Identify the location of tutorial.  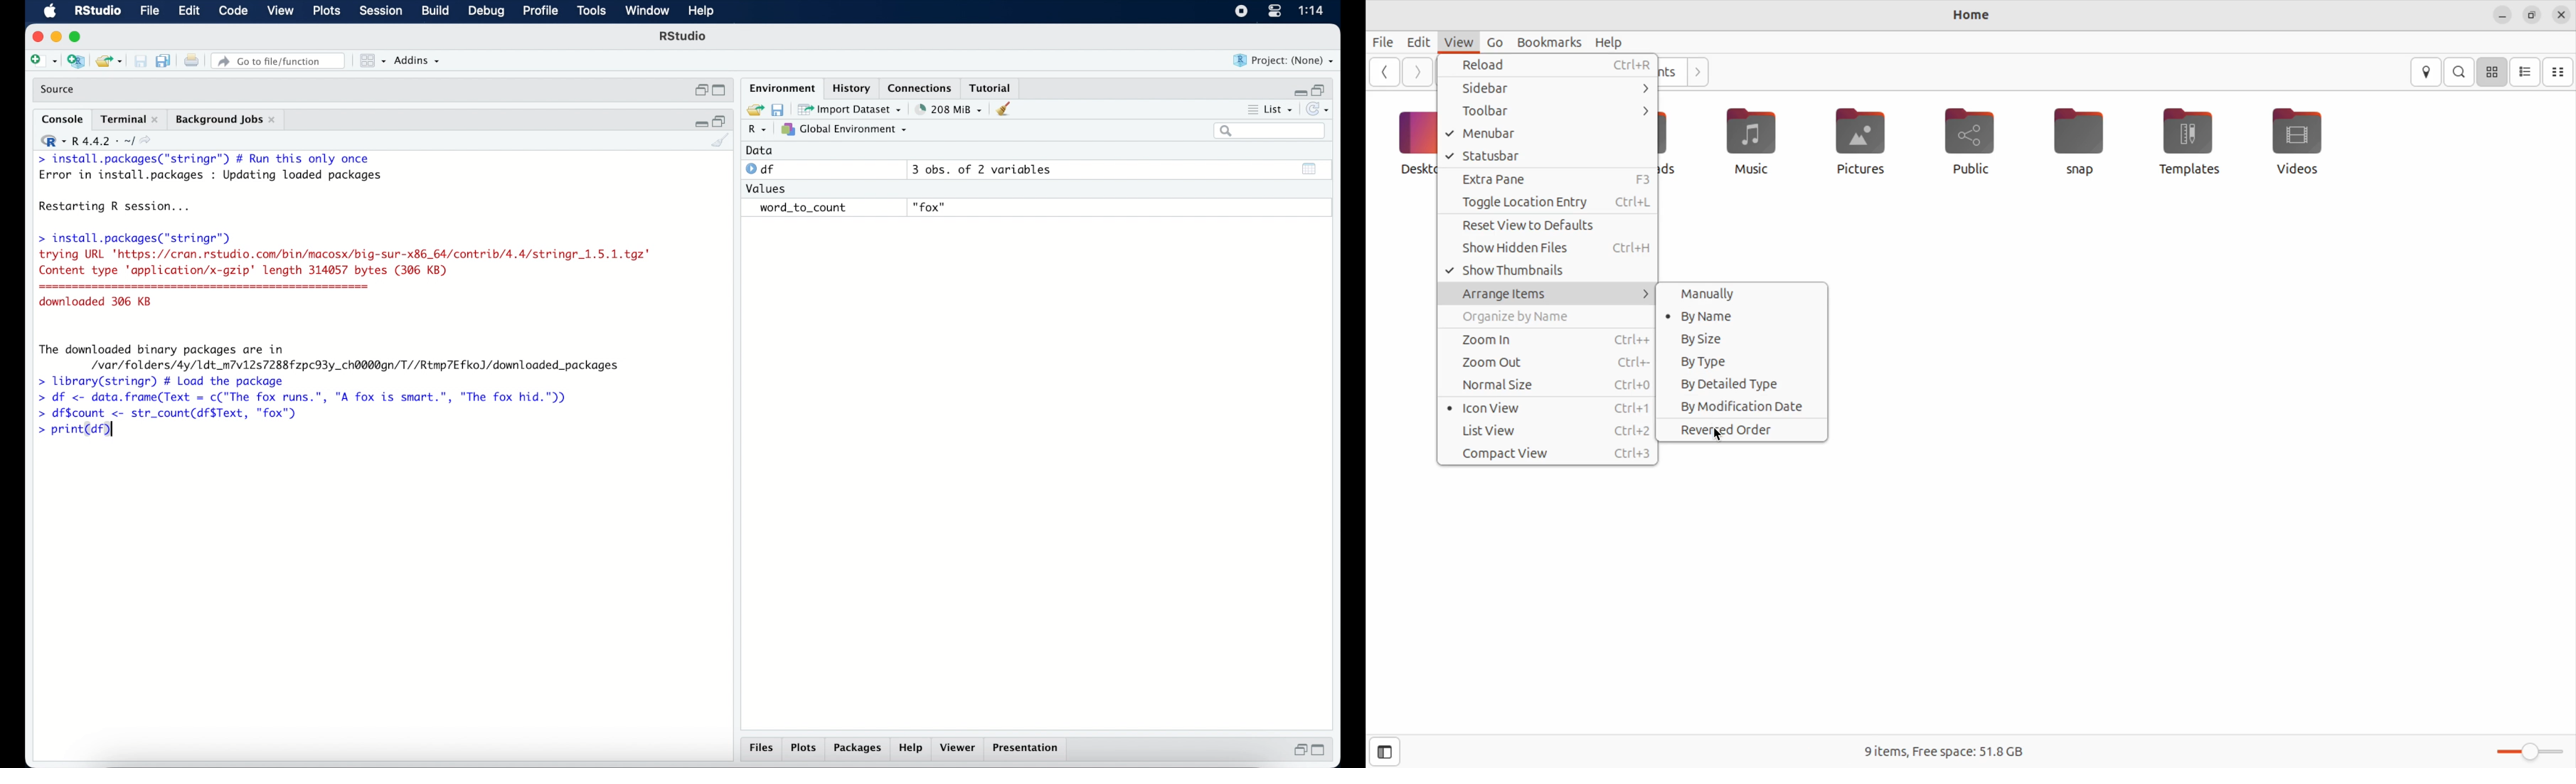
(991, 86).